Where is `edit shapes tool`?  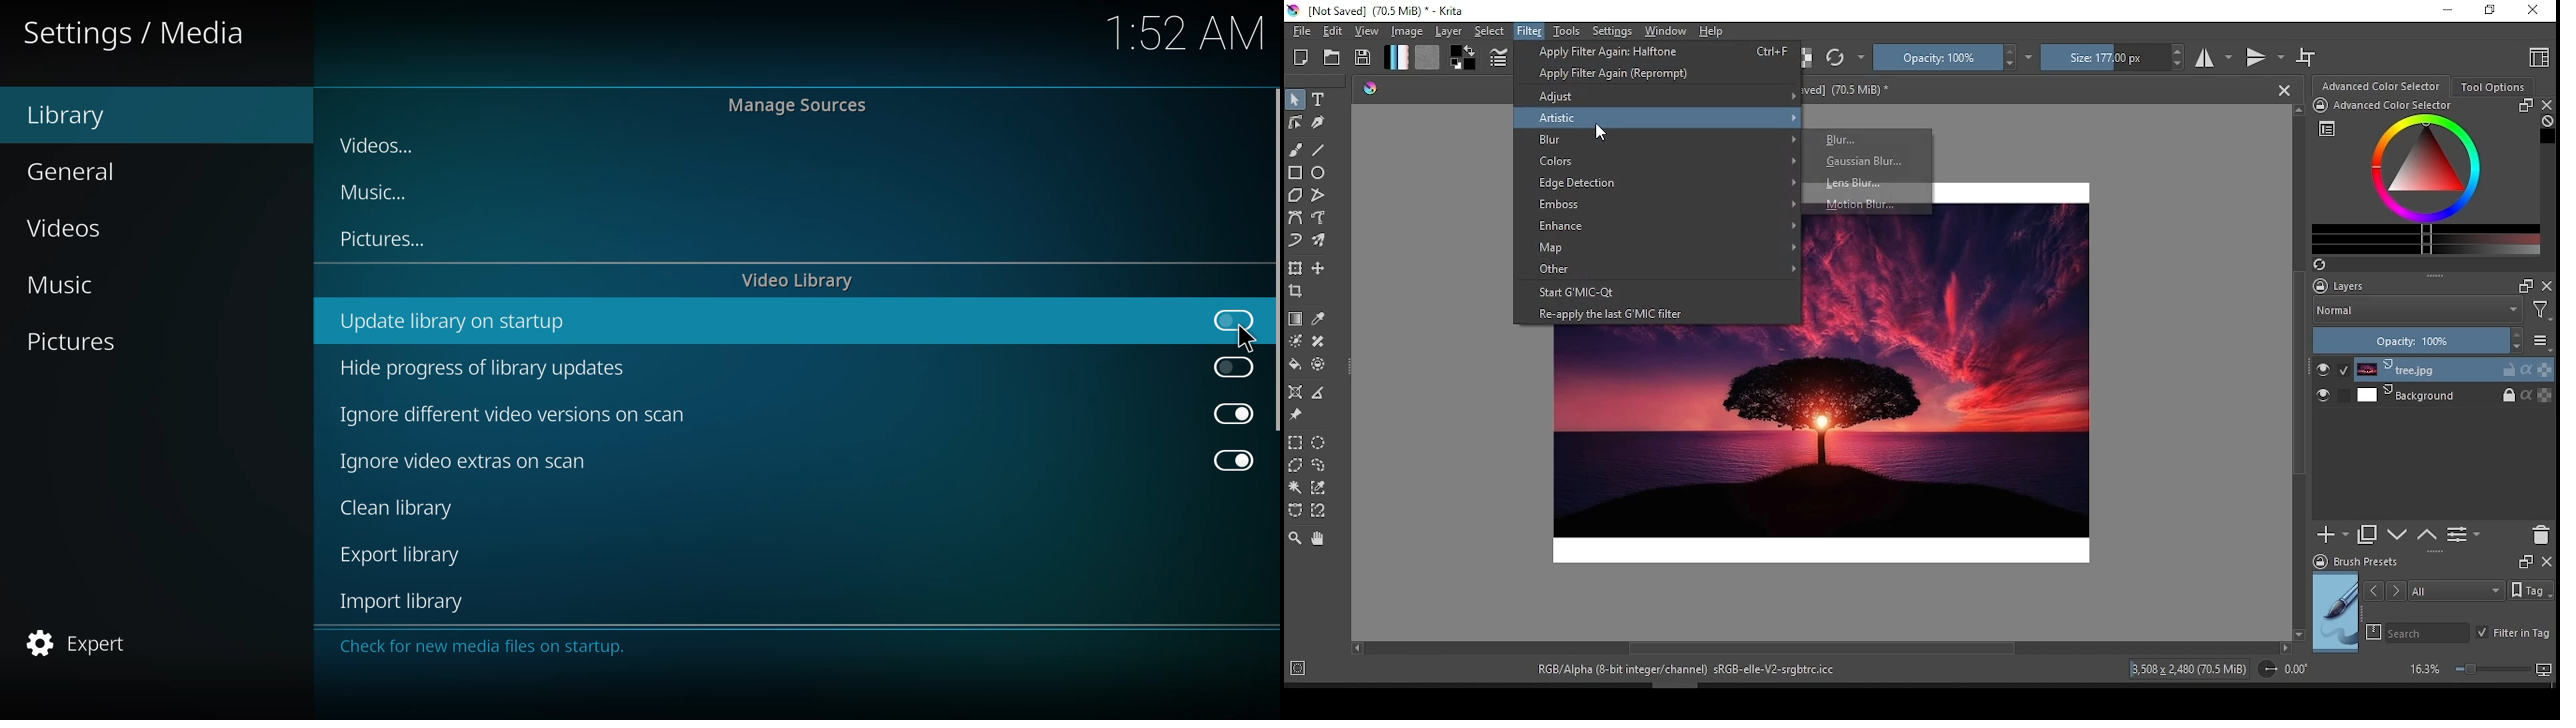
edit shapes tool is located at coordinates (1294, 122).